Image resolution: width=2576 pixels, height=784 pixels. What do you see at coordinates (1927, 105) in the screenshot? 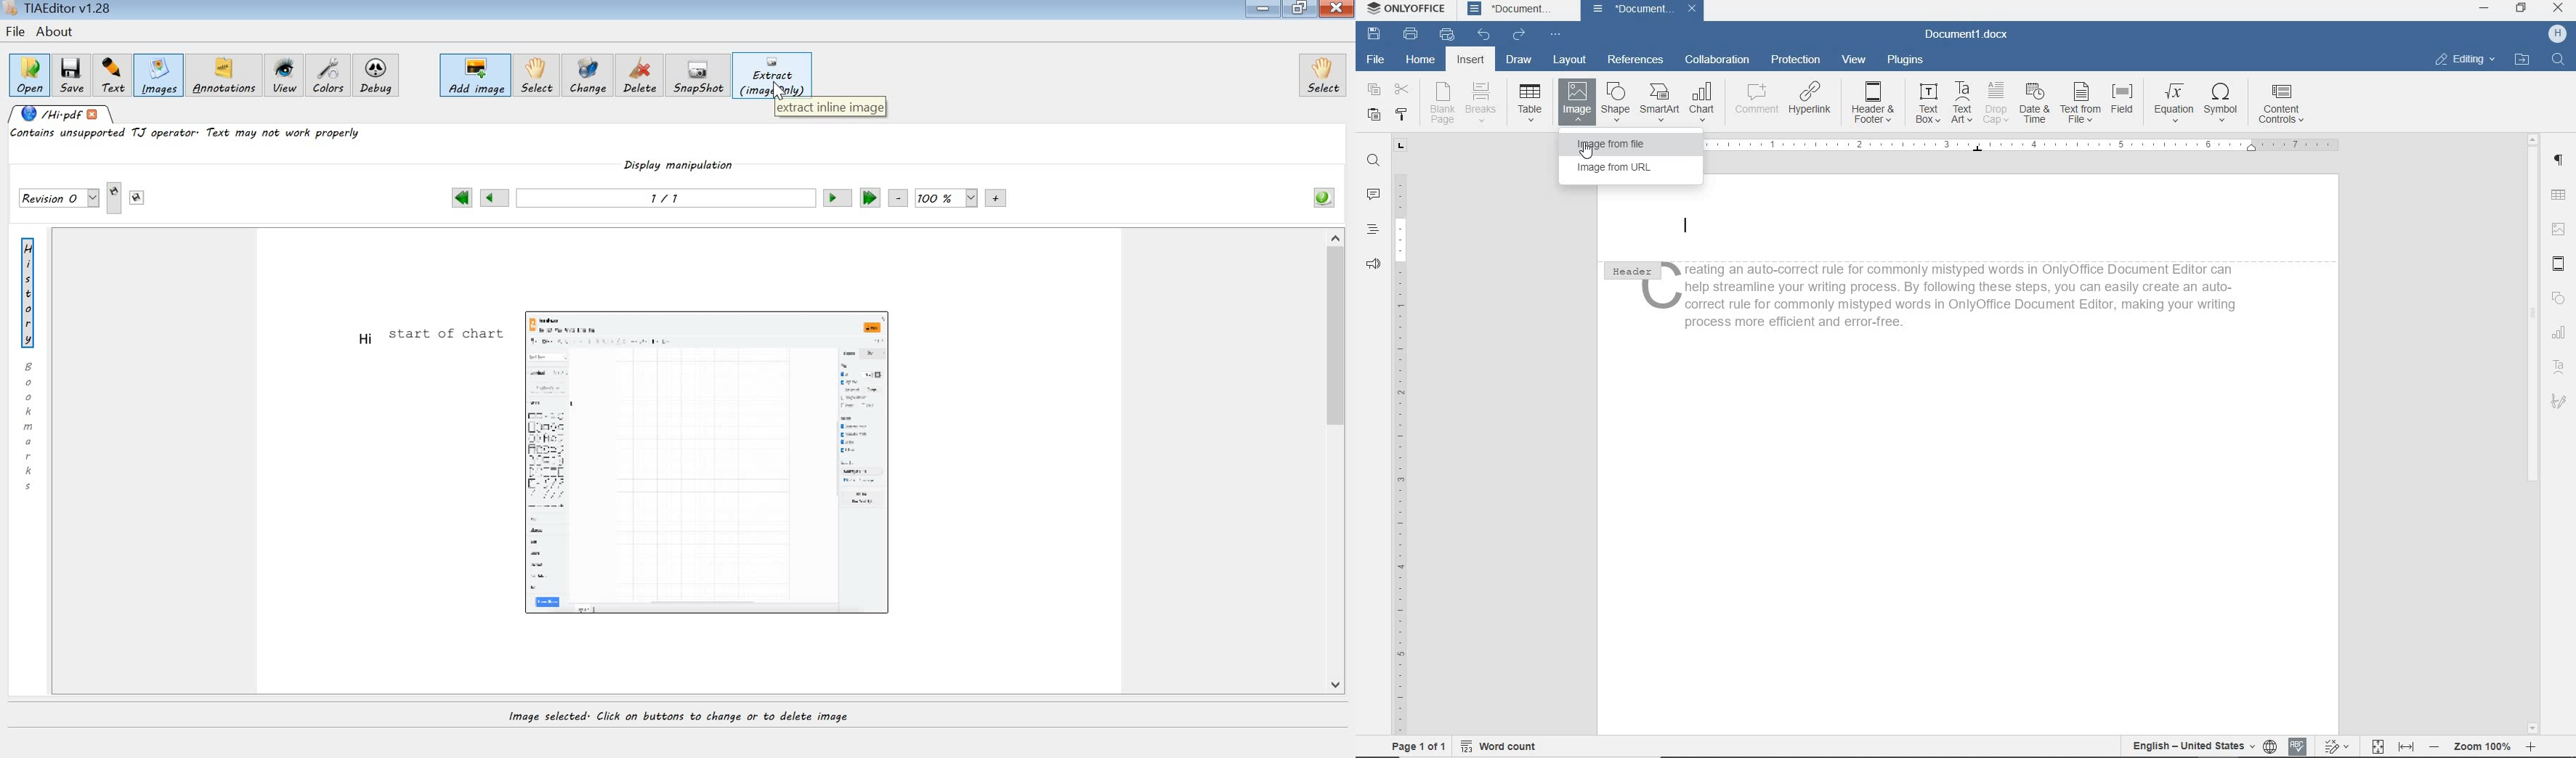
I see `TEXT BOX` at bounding box center [1927, 105].